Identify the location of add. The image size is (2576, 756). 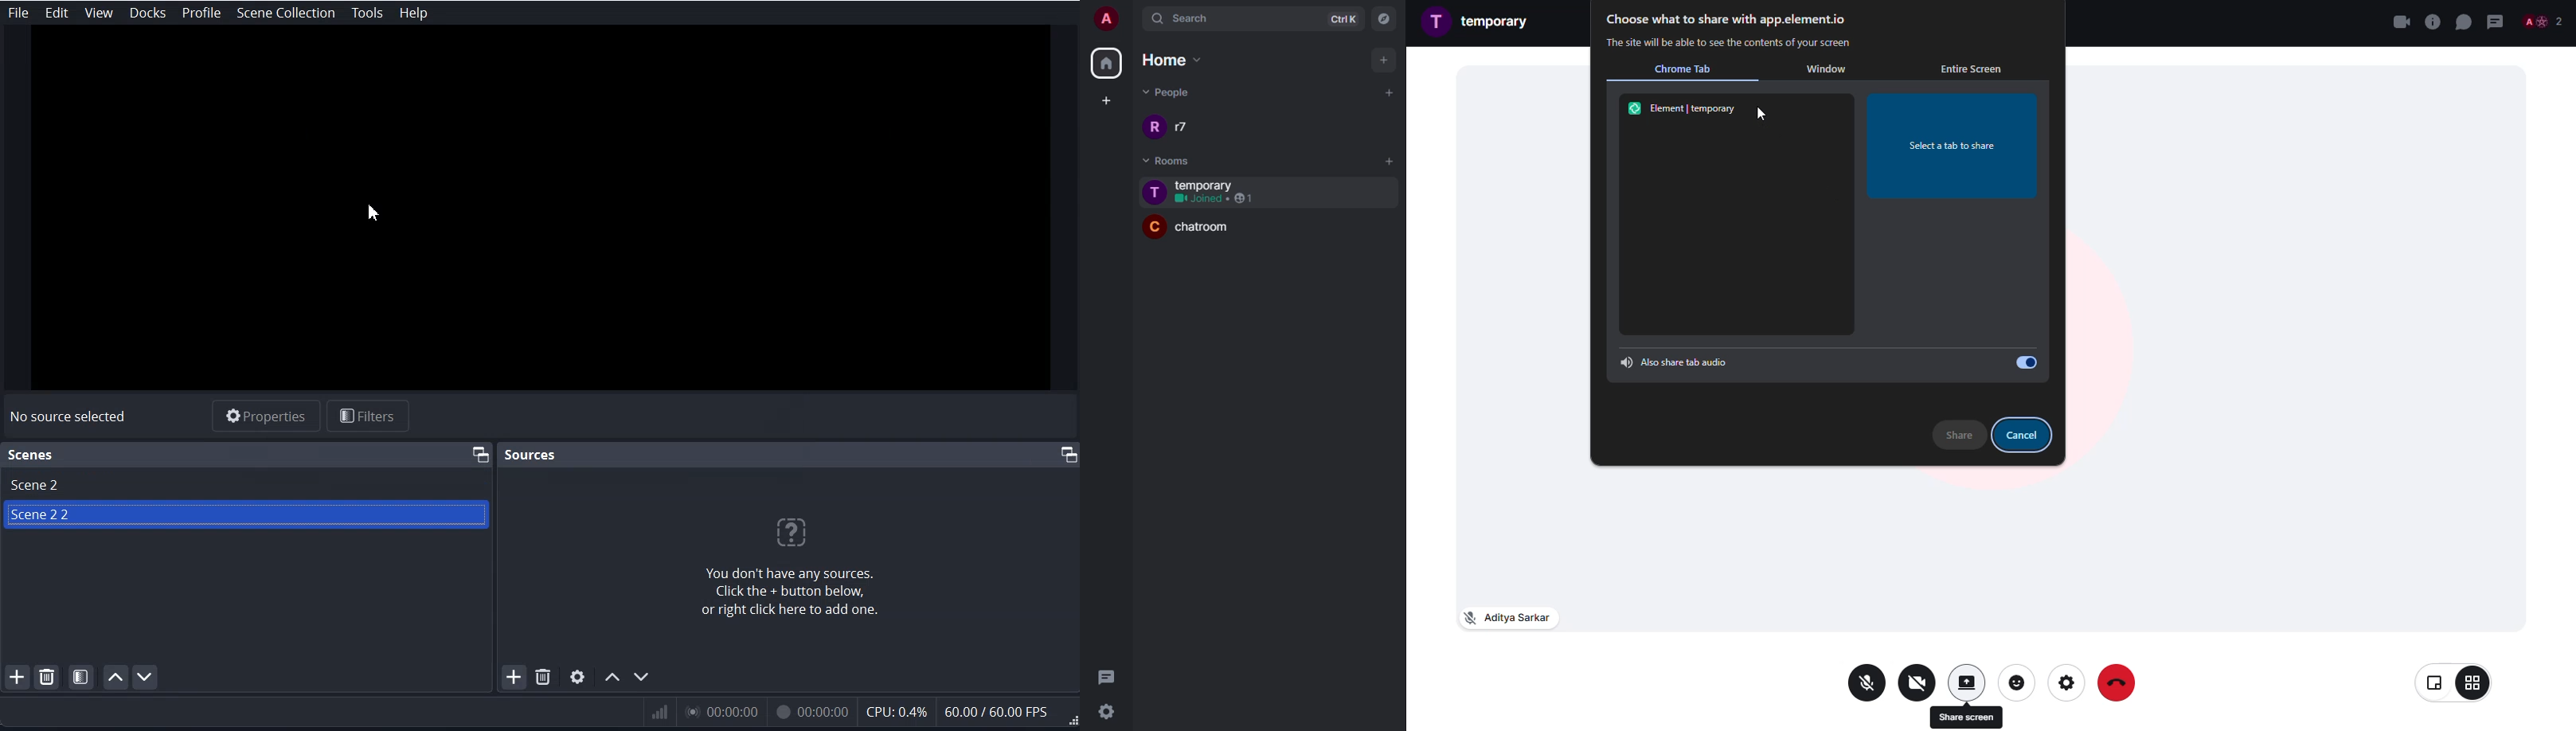
(1390, 160).